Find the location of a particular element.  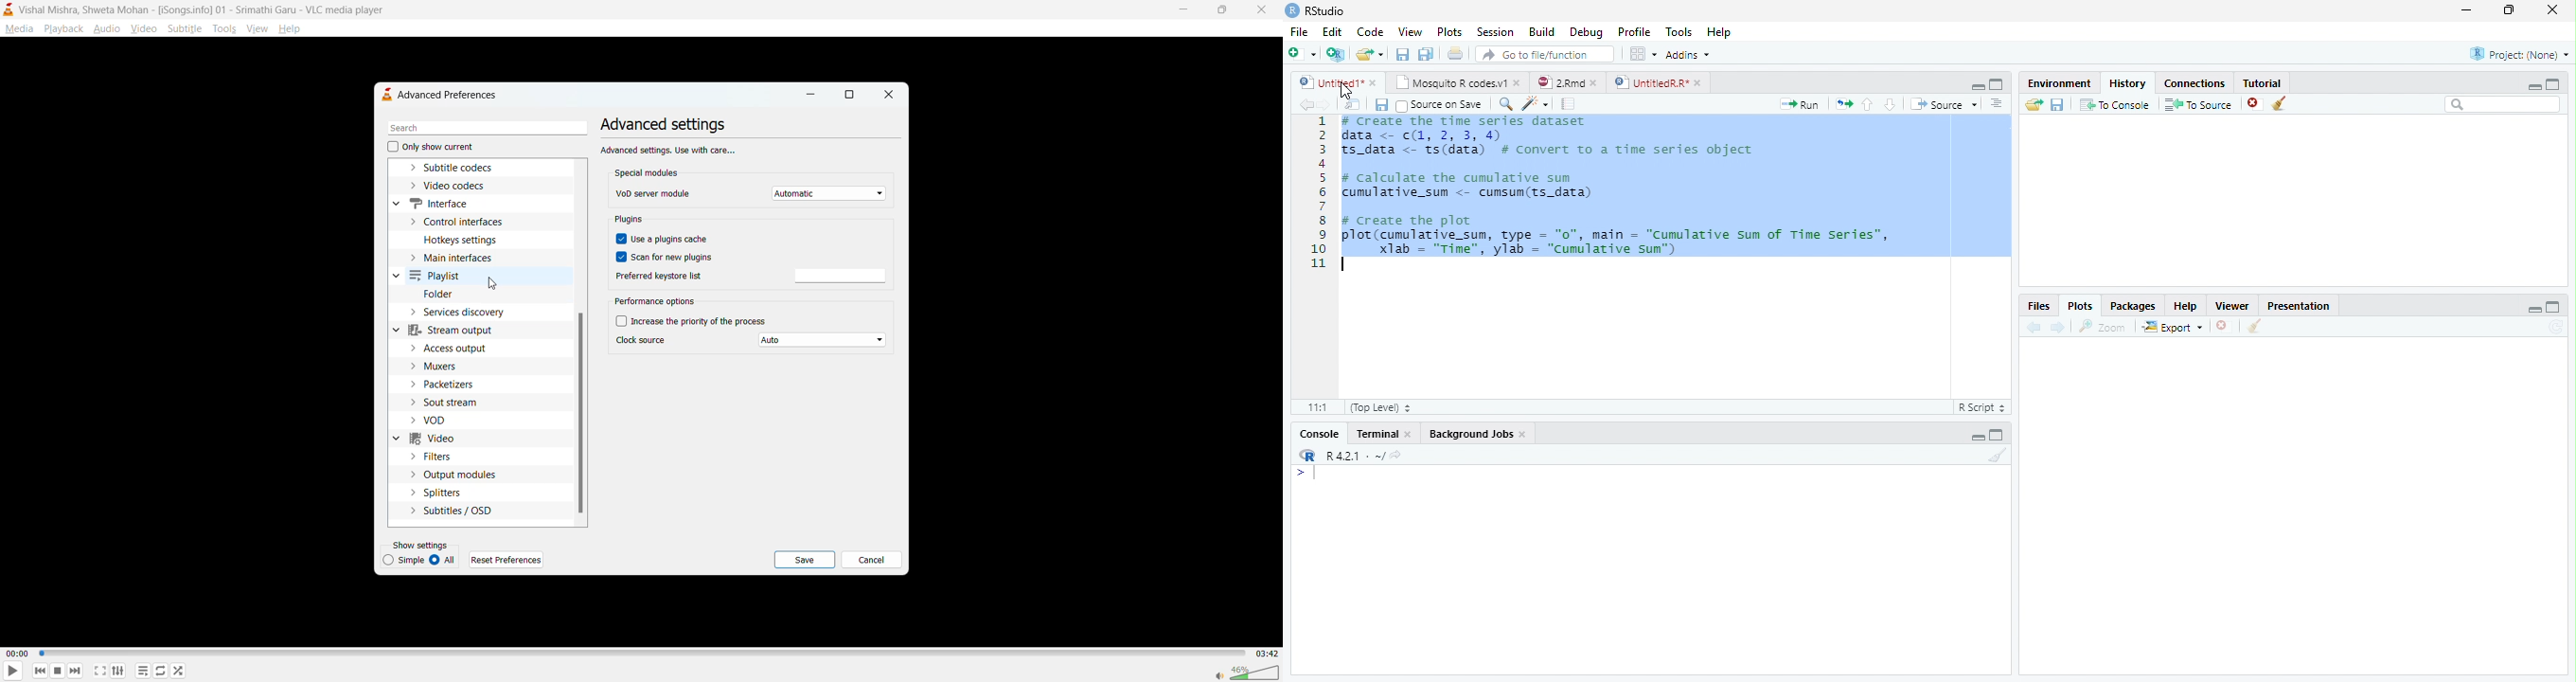

Build is located at coordinates (1539, 33).